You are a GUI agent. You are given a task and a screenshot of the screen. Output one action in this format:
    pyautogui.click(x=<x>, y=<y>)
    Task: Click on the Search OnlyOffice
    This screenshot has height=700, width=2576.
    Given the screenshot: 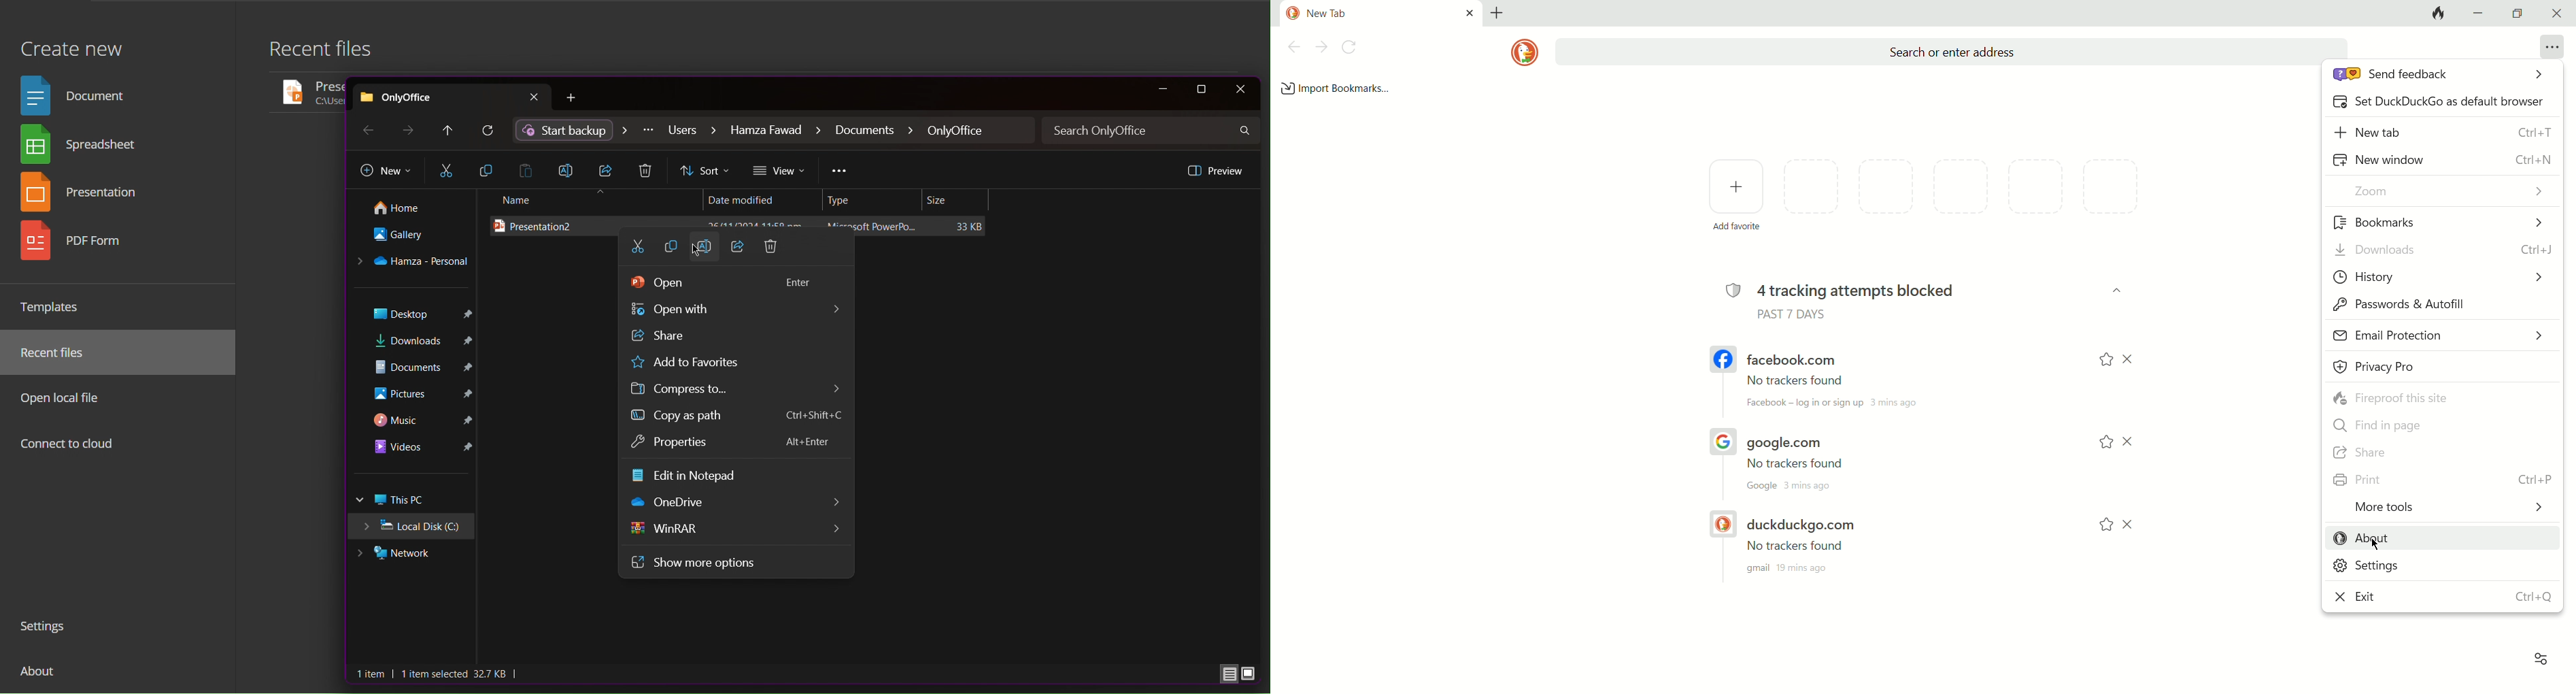 What is the action you would take?
    pyautogui.click(x=1153, y=131)
    